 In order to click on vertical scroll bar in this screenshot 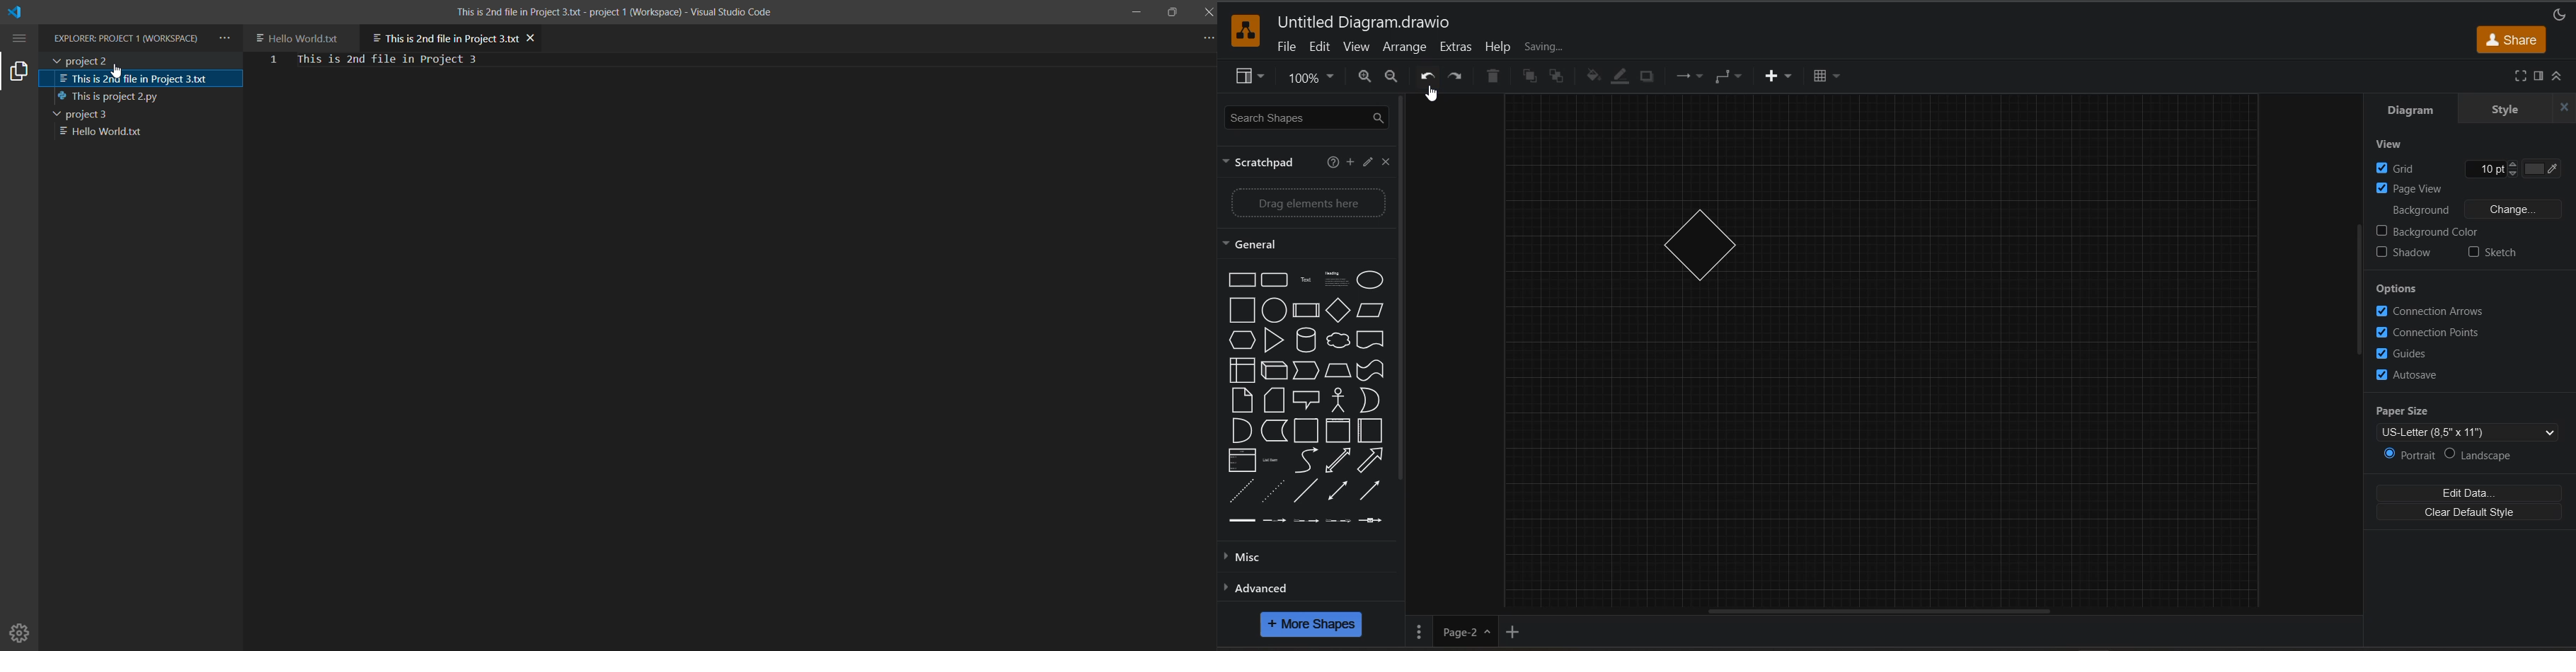, I will do `click(1403, 292)`.